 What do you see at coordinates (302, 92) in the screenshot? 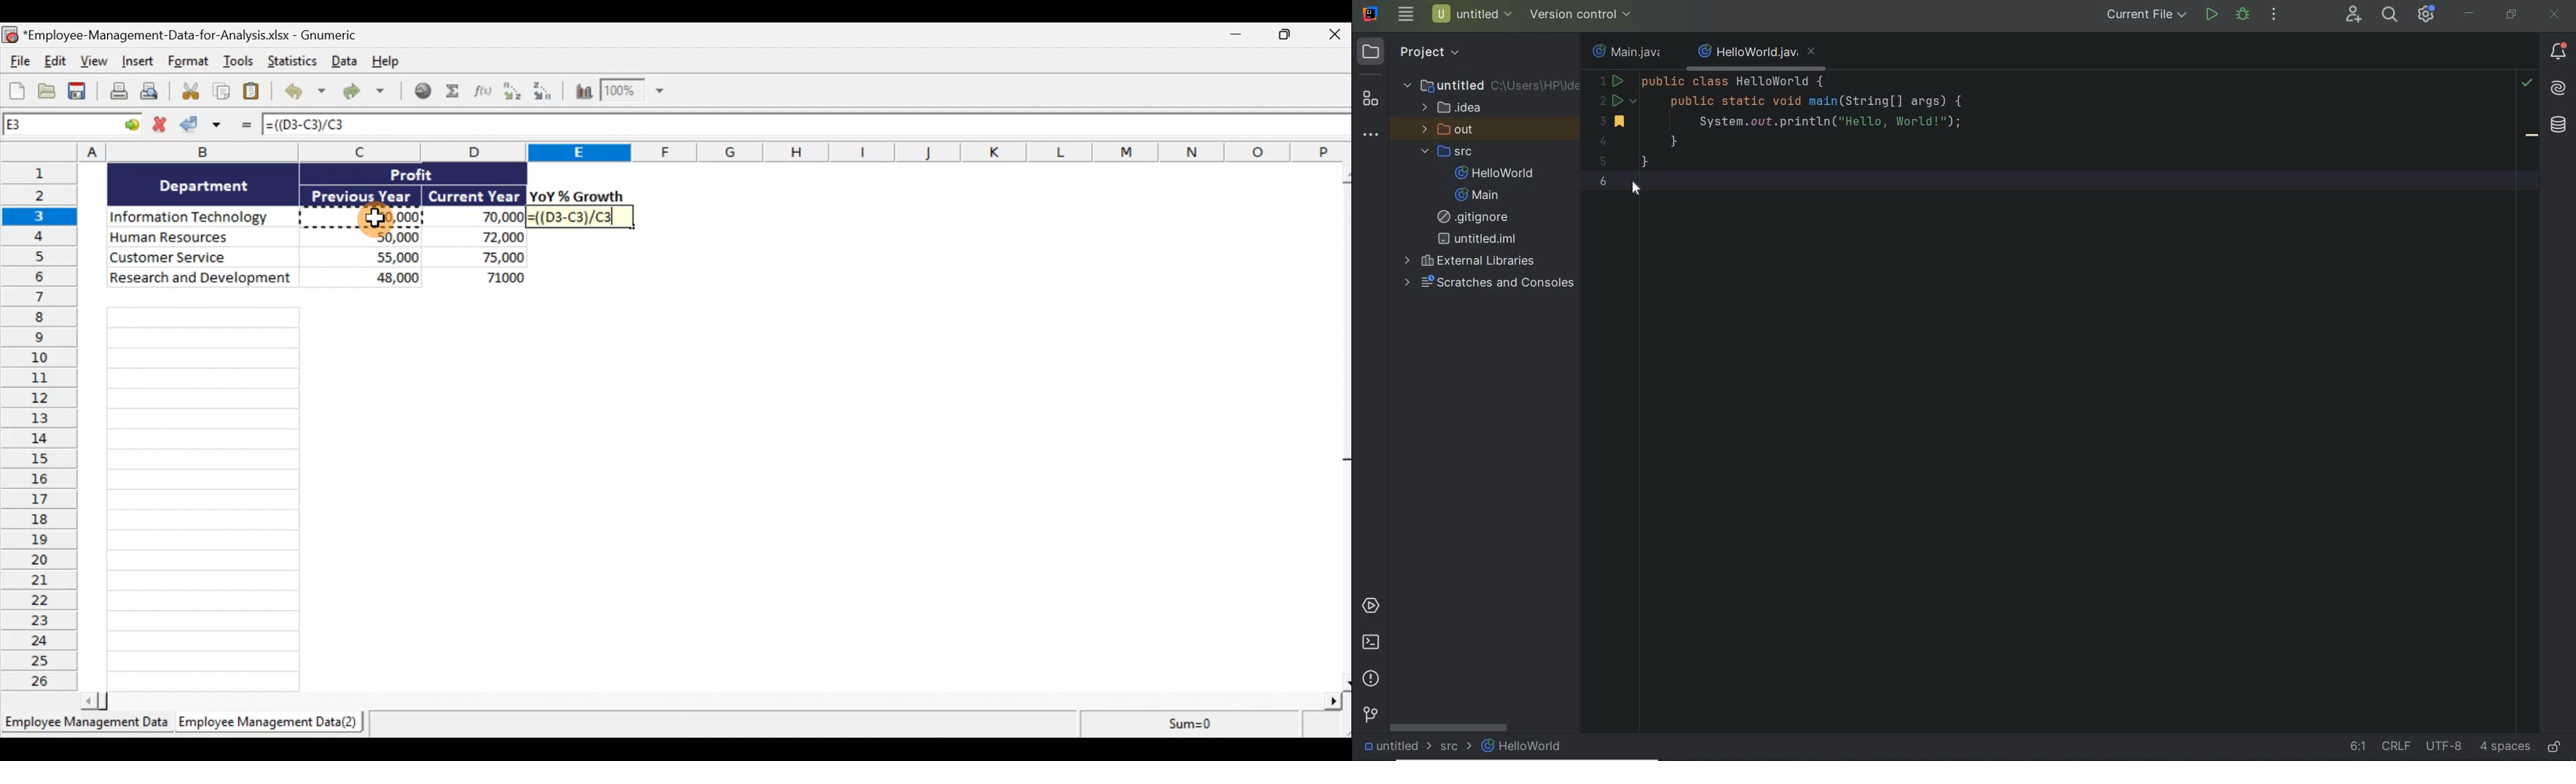
I see `Undo last action` at bounding box center [302, 92].